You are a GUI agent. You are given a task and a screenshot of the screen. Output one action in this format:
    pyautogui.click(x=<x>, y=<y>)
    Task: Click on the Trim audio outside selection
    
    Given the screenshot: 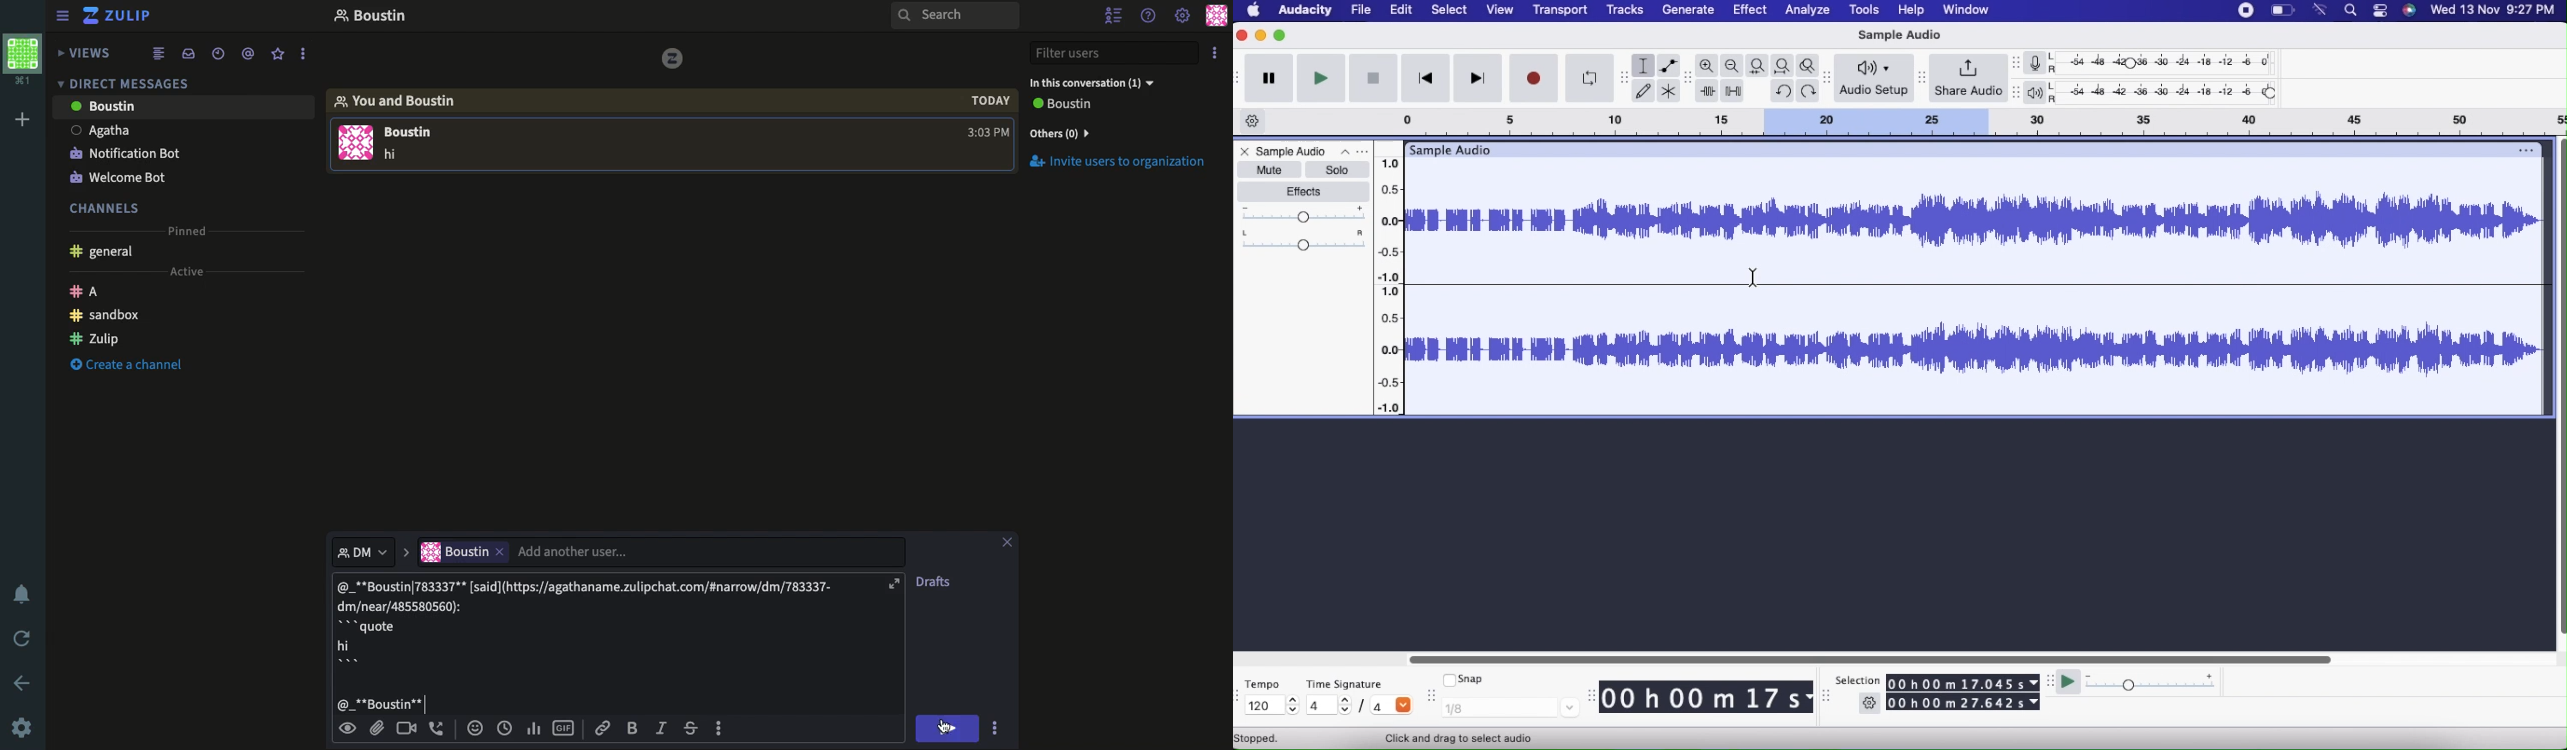 What is the action you would take?
    pyautogui.click(x=1707, y=92)
    